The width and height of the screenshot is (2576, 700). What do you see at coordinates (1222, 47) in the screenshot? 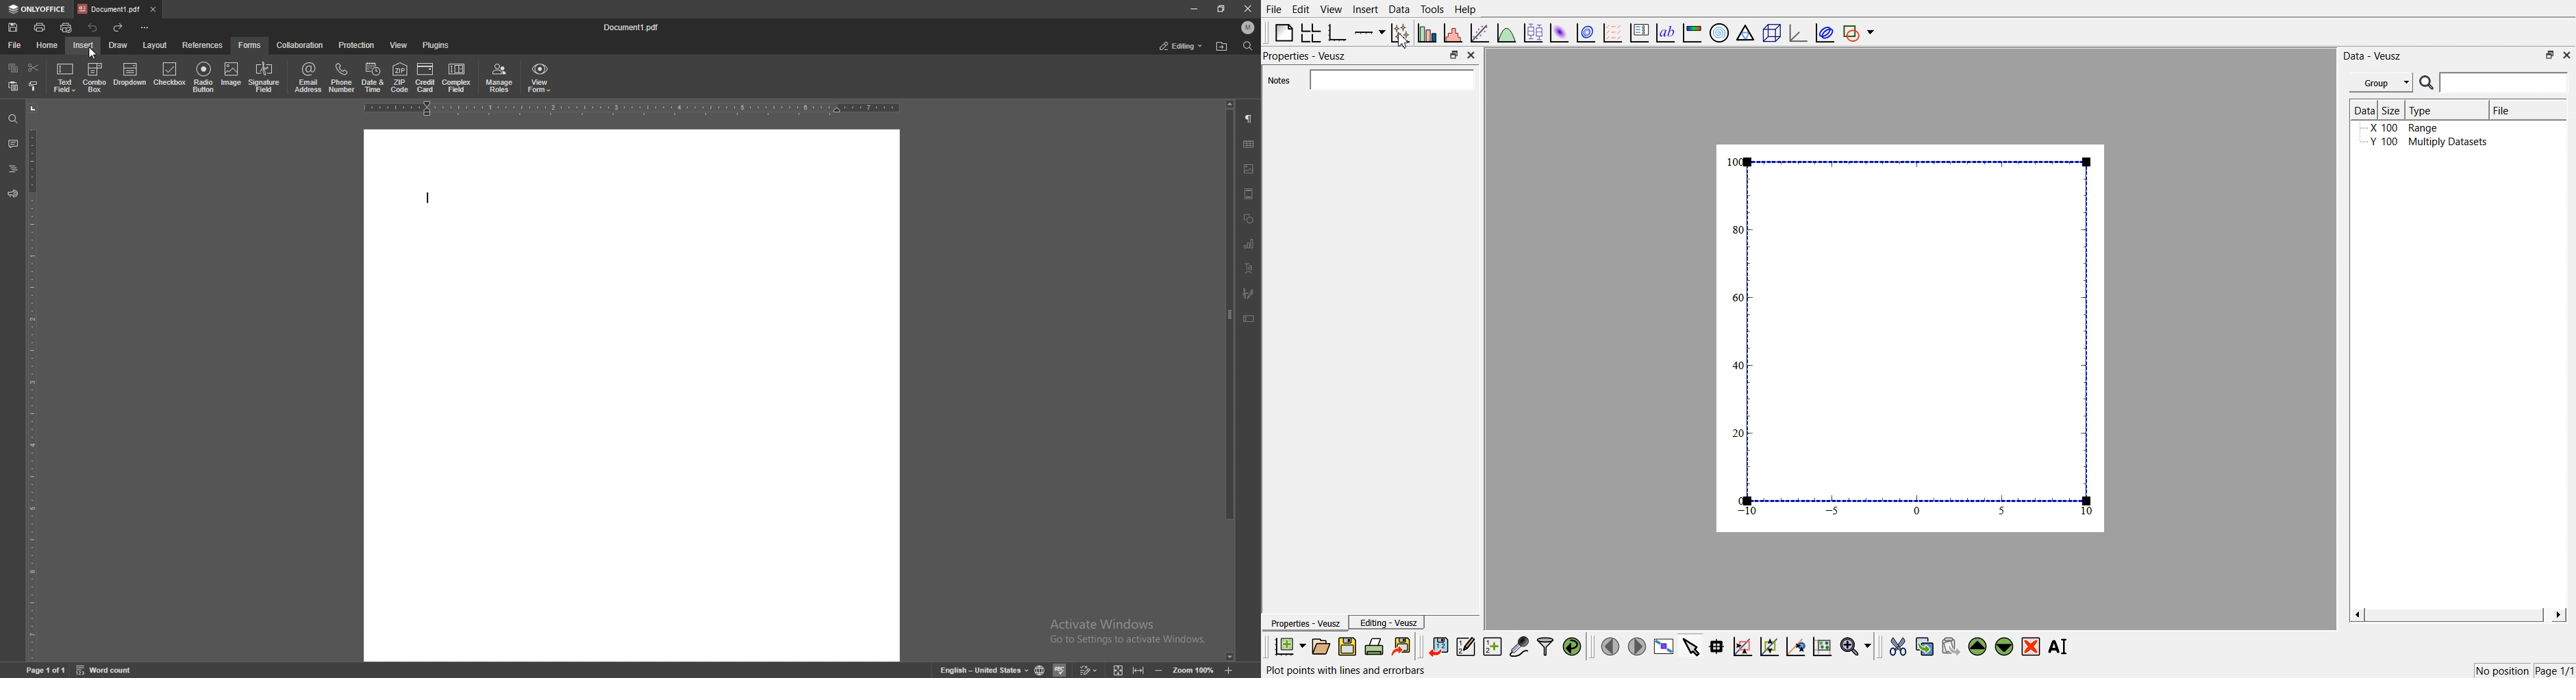
I see `find location` at bounding box center [1222, 47].